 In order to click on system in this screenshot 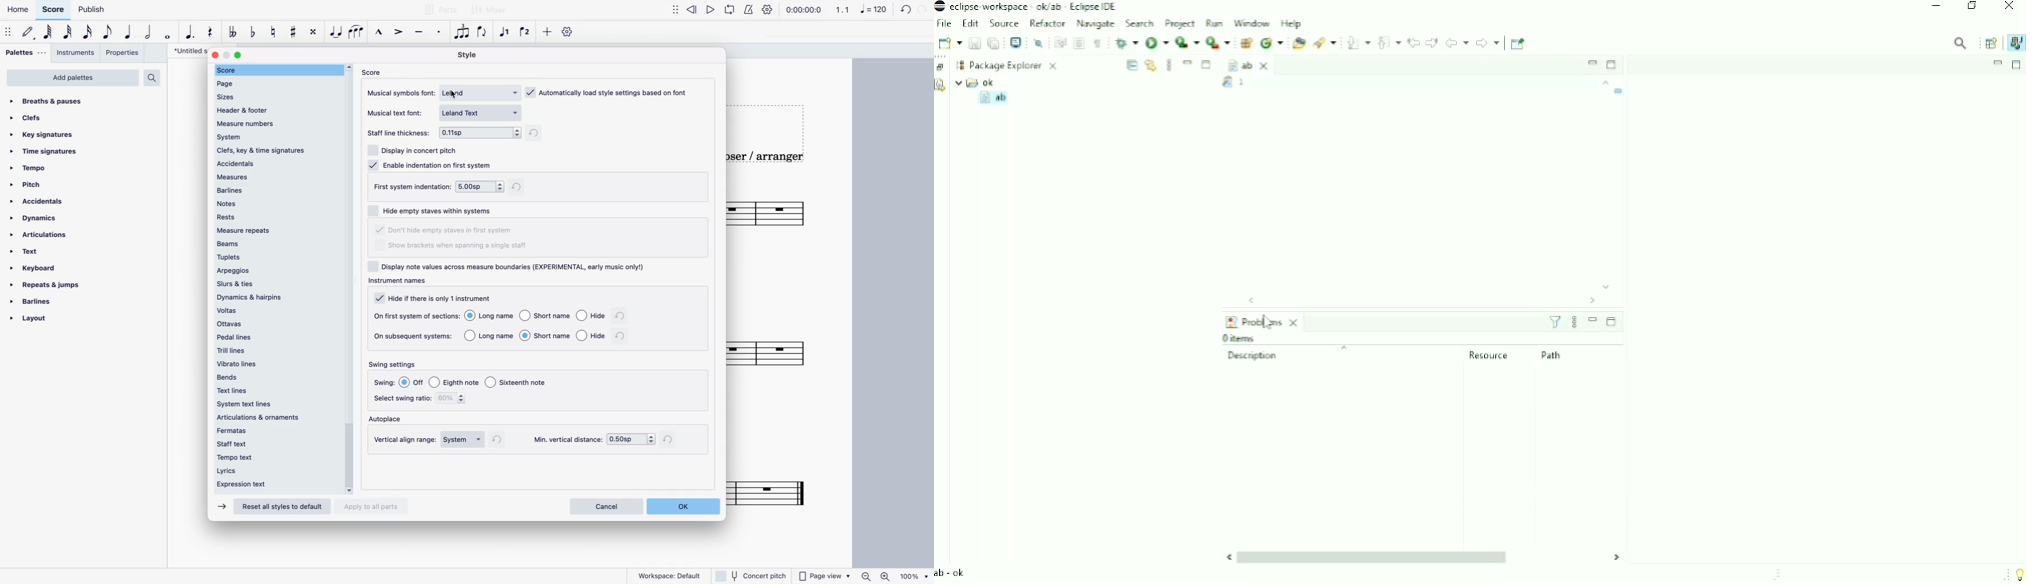, I will do `click(274, 137)`.